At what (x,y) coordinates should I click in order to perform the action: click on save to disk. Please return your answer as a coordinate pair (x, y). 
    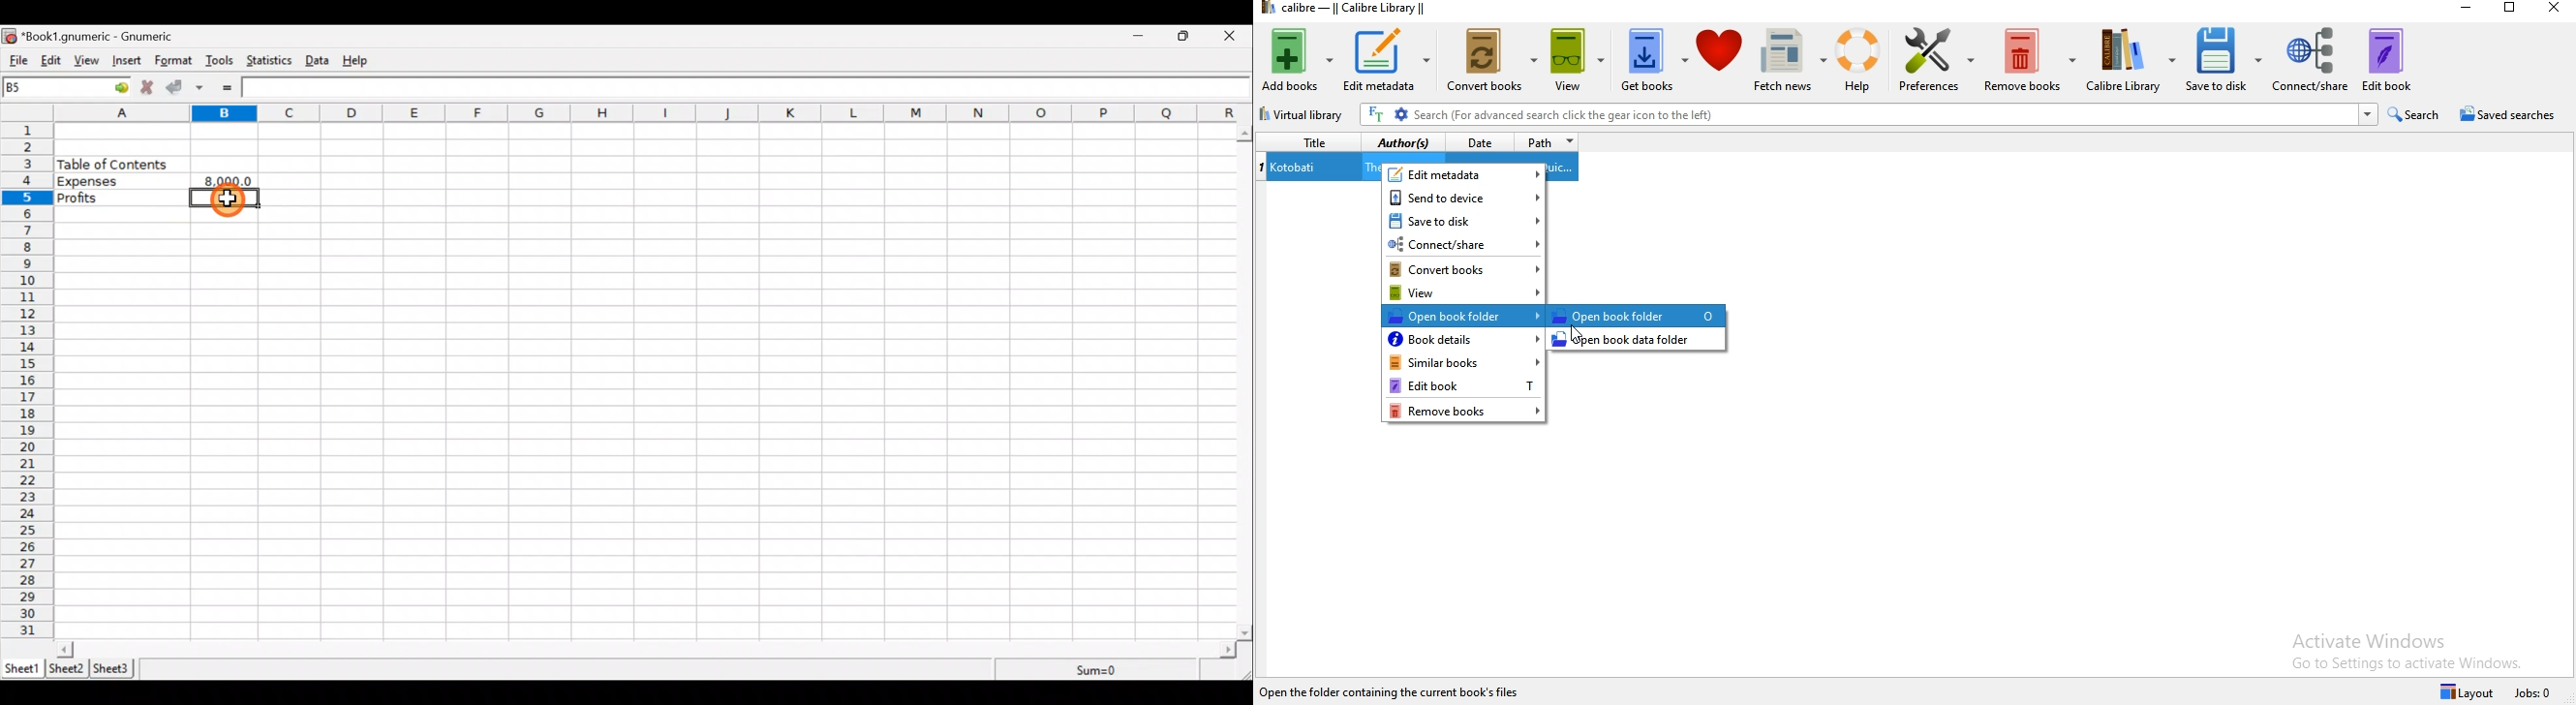
    Looking at the image, I should click on (1466, 222).